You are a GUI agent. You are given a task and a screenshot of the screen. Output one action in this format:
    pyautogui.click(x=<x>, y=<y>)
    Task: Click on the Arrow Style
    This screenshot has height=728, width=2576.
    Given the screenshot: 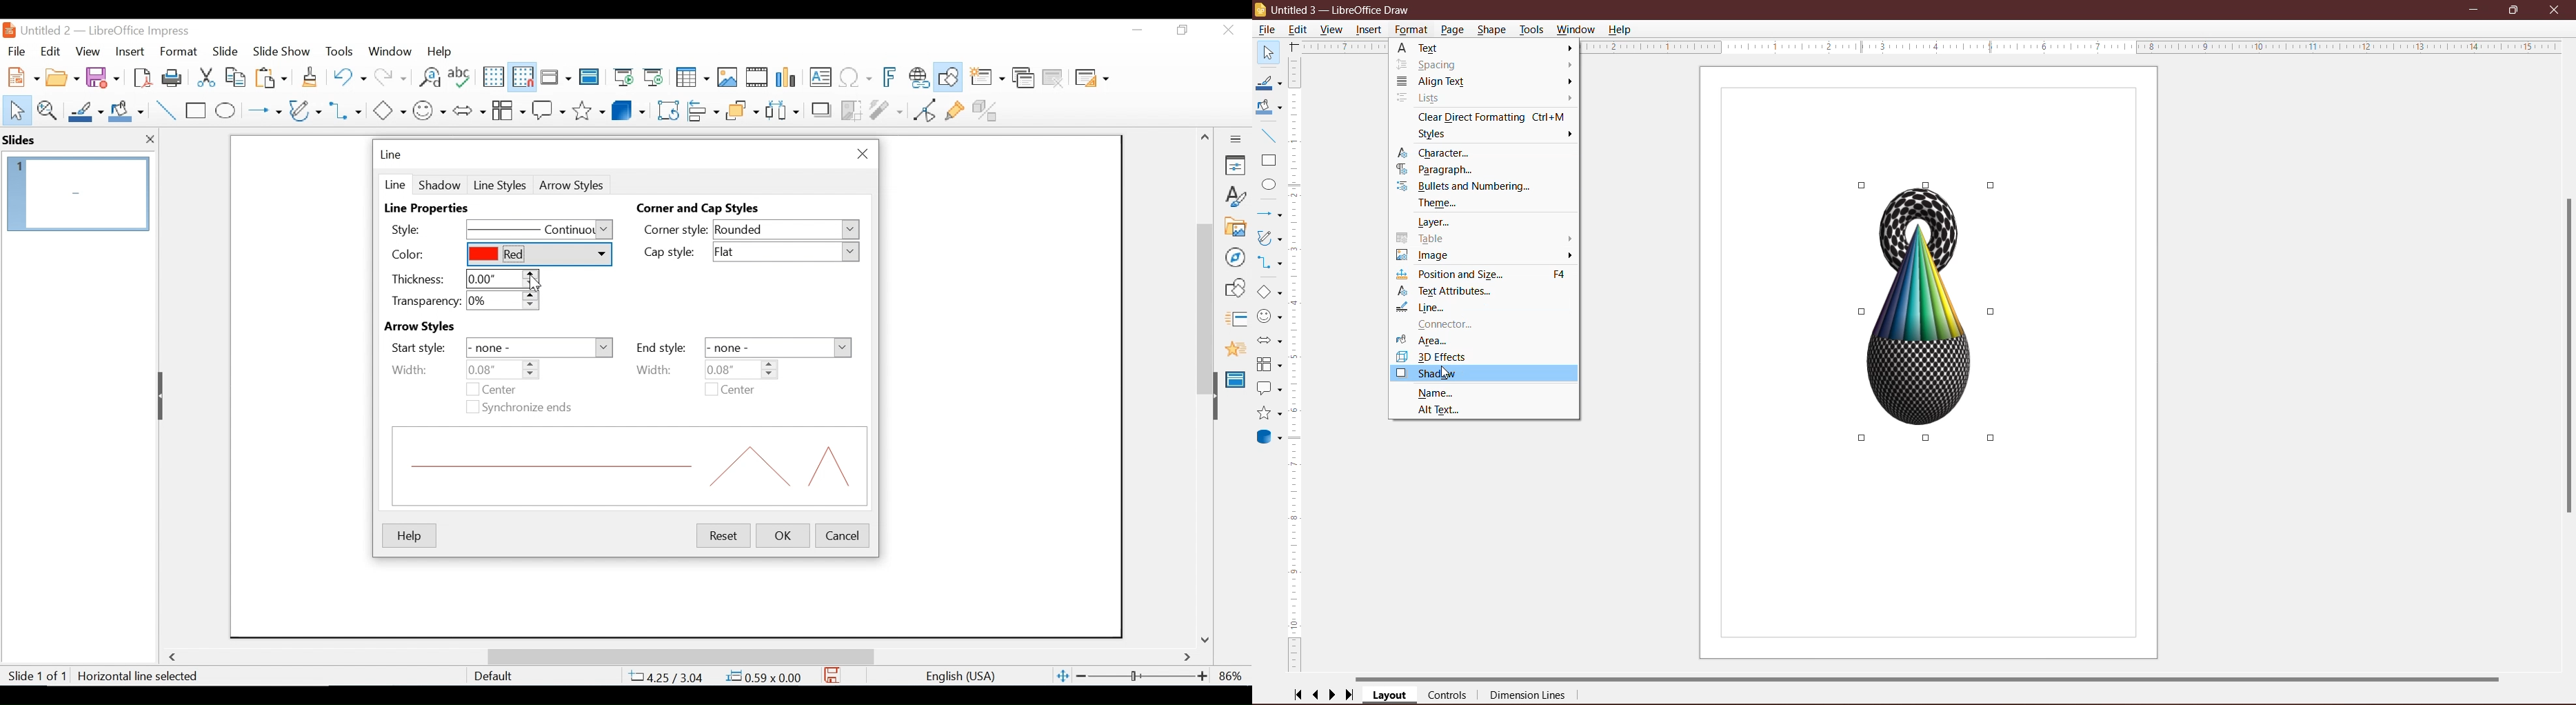 What is the action you would take?
    pyautogui.click(x=574, y=185)
    